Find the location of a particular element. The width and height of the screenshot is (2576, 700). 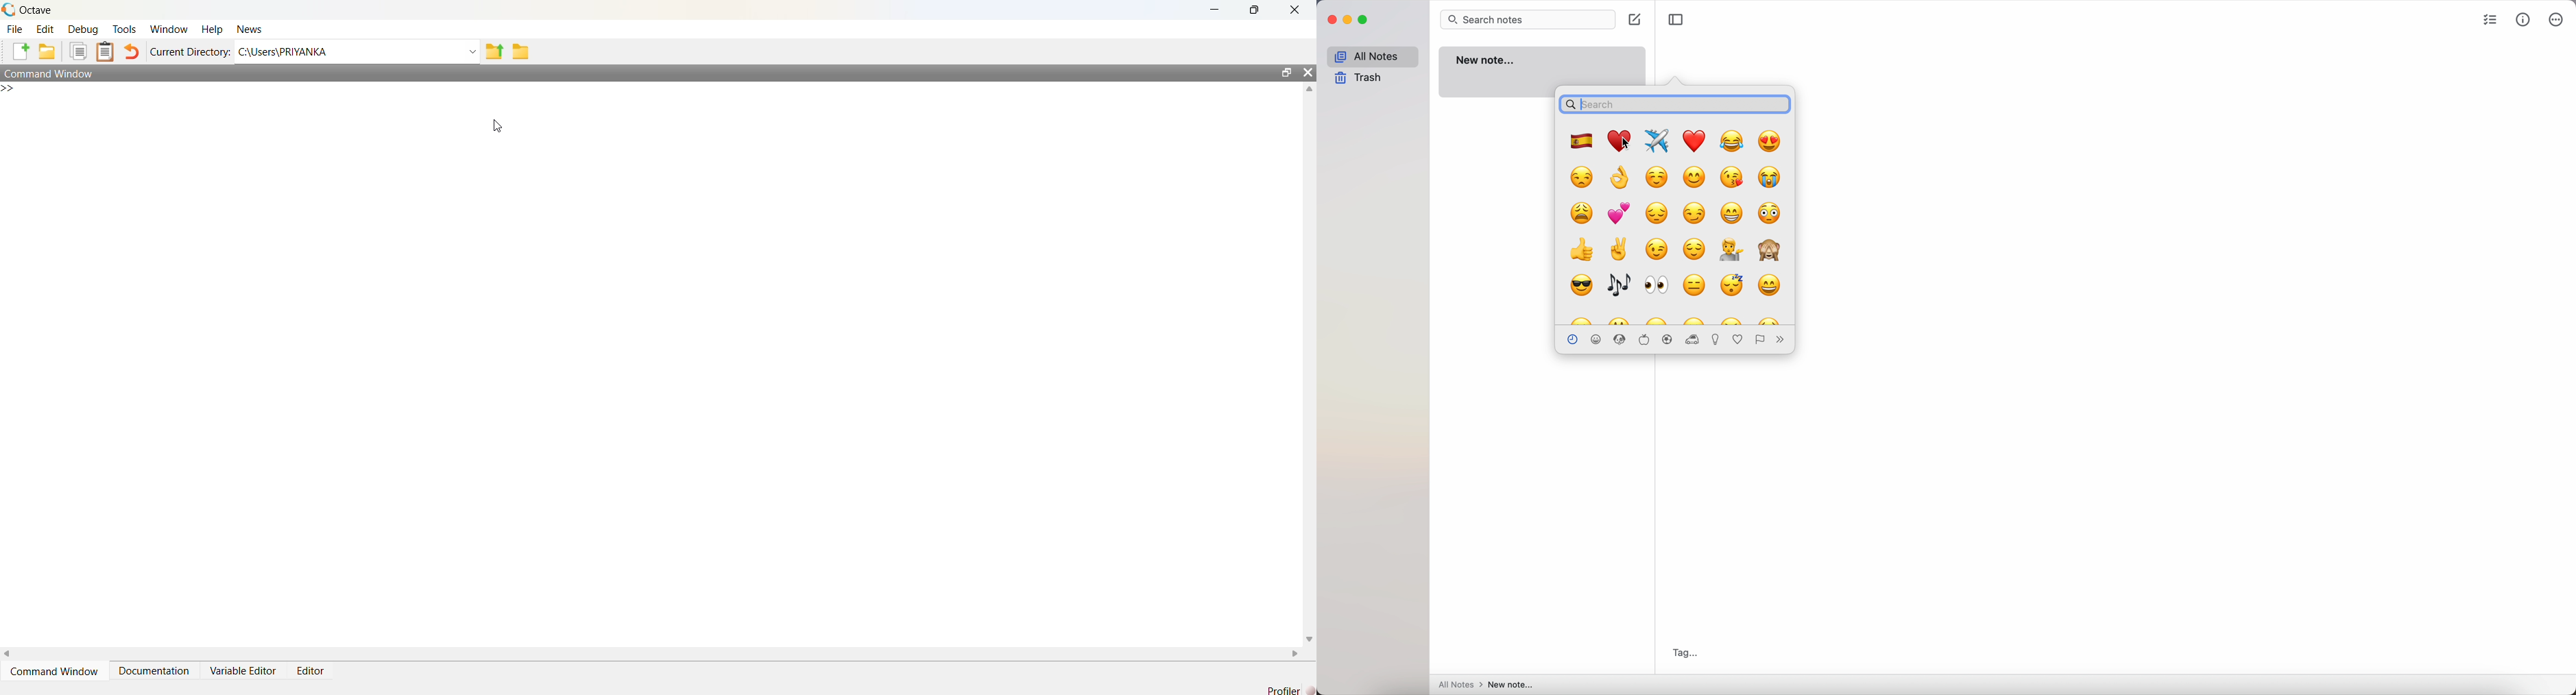

emoji is located at coordinates (1619, 285).